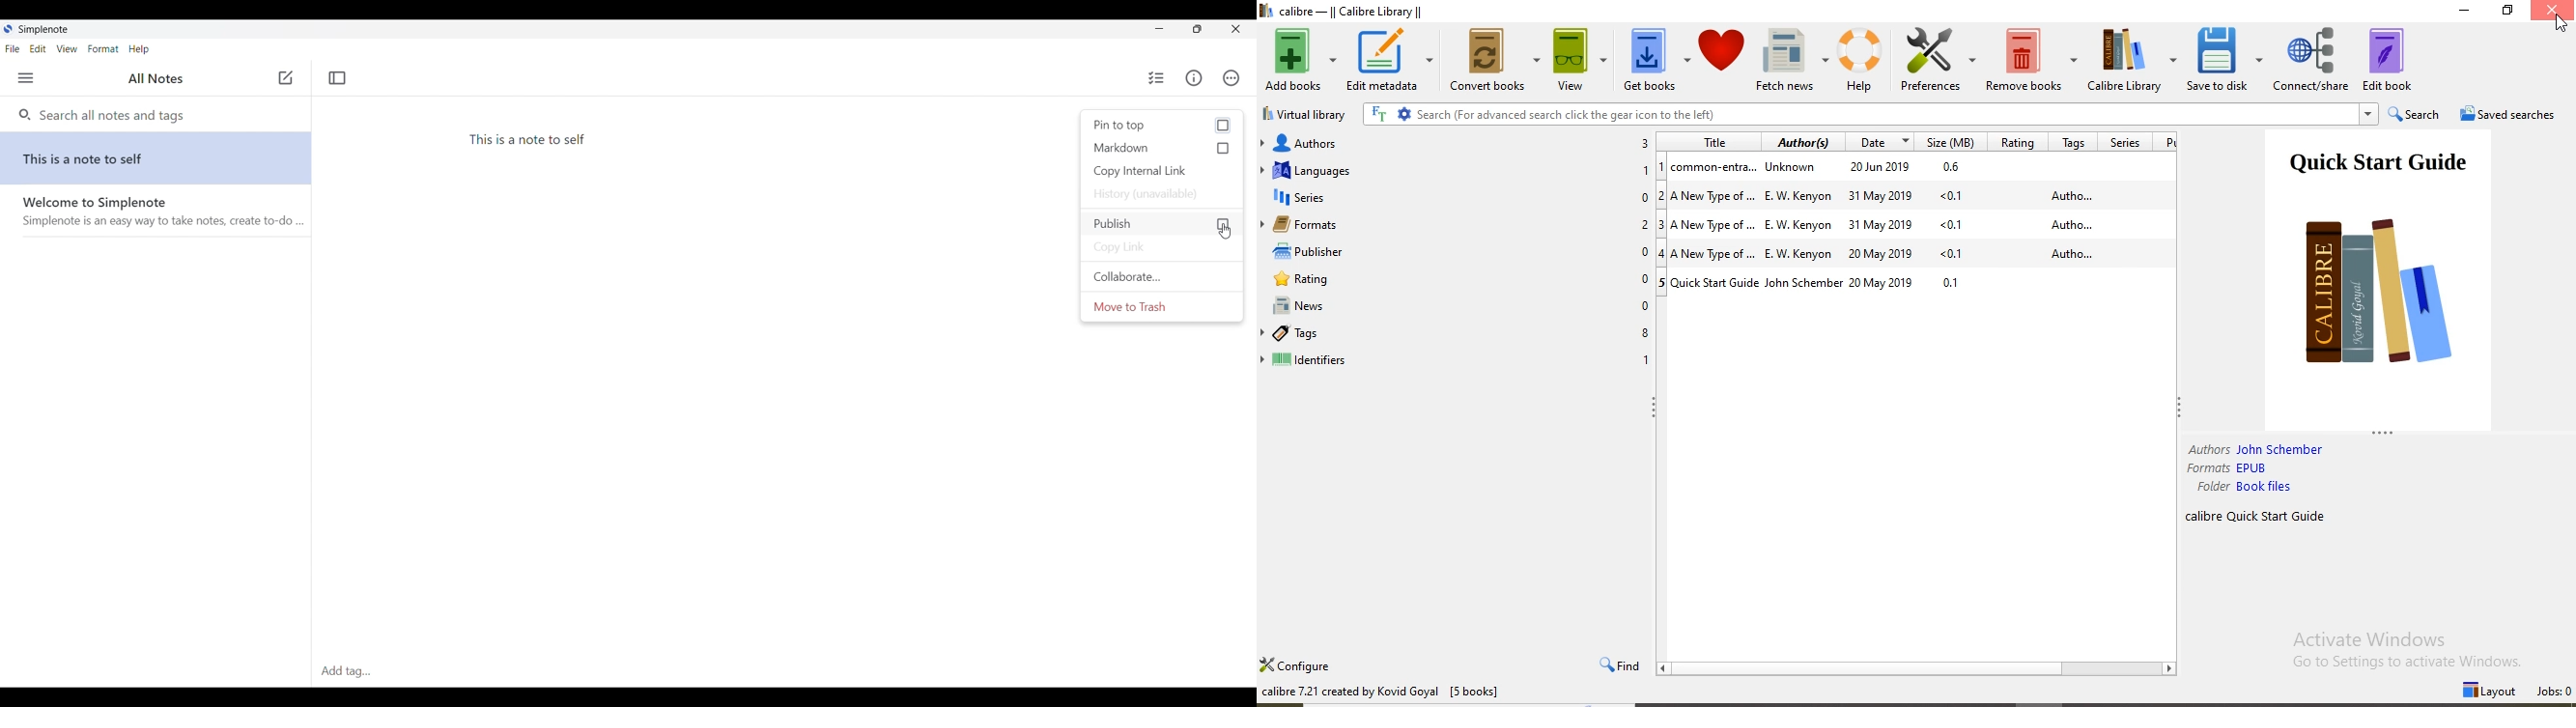  Describe the element at coordinates (338, 77) in the screenshot. I see `Toggle focus mode` at that location.